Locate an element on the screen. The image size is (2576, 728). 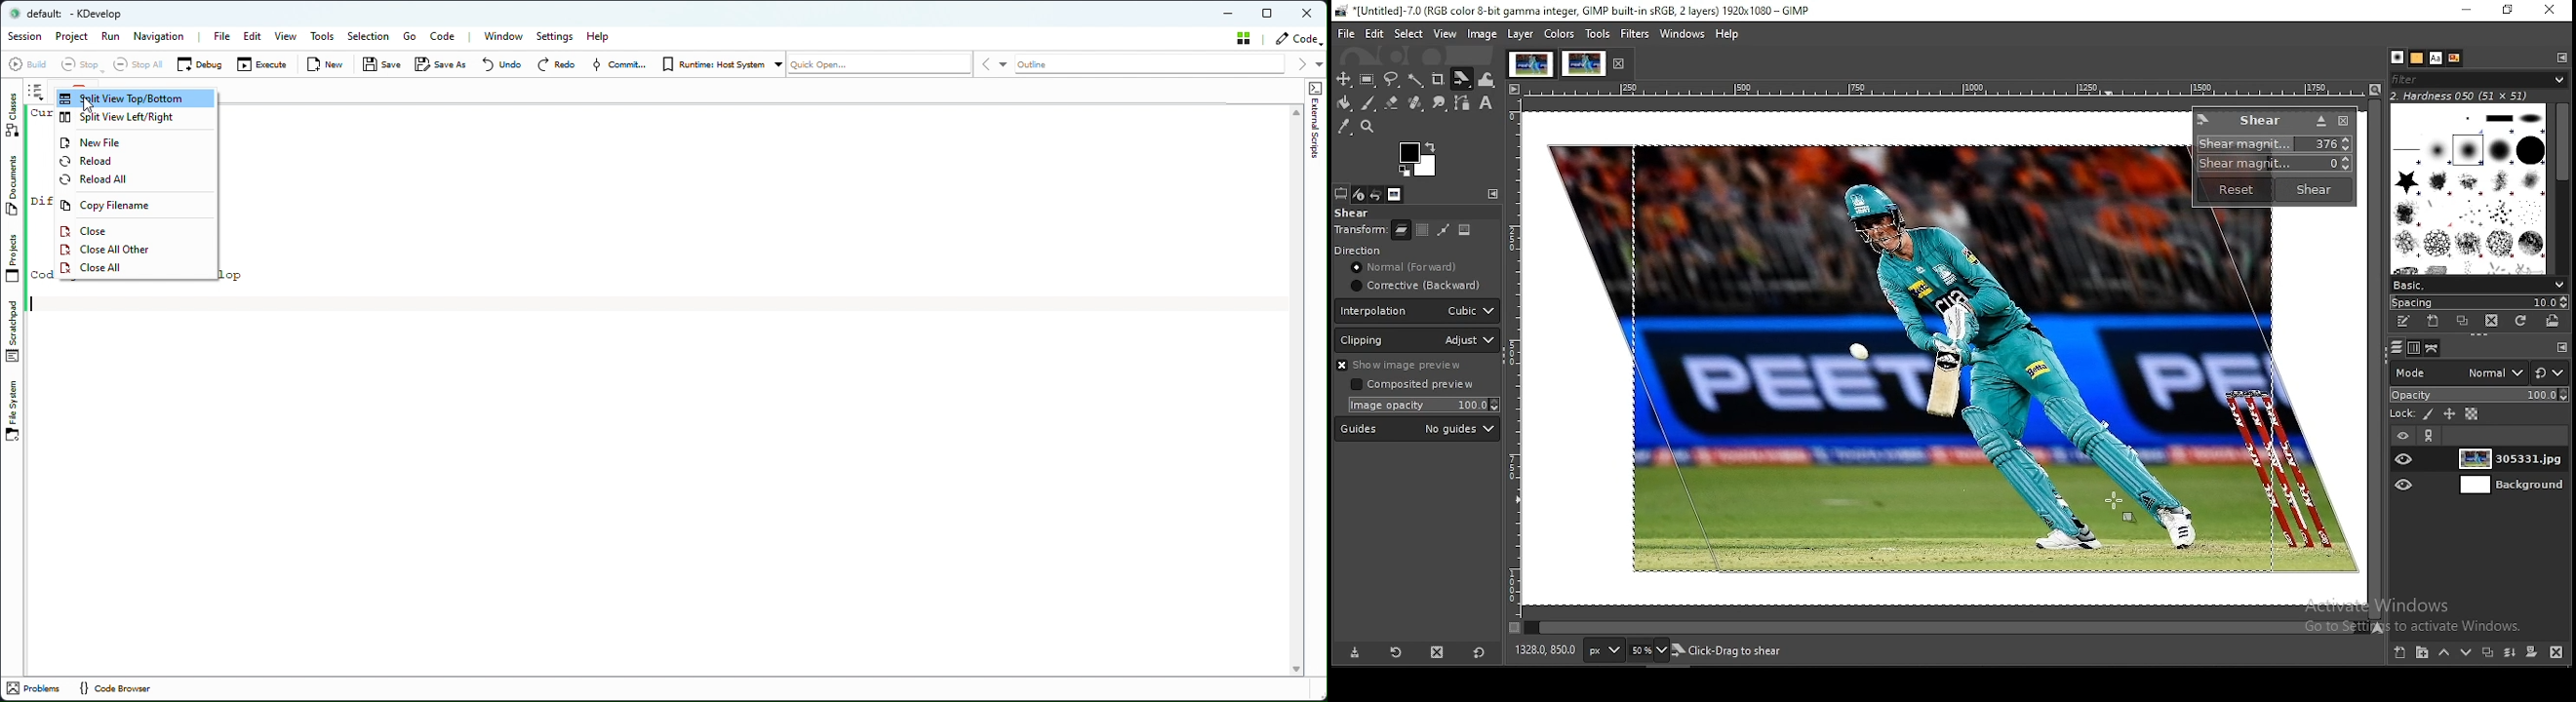
help is located at coordinates (1728, 34).